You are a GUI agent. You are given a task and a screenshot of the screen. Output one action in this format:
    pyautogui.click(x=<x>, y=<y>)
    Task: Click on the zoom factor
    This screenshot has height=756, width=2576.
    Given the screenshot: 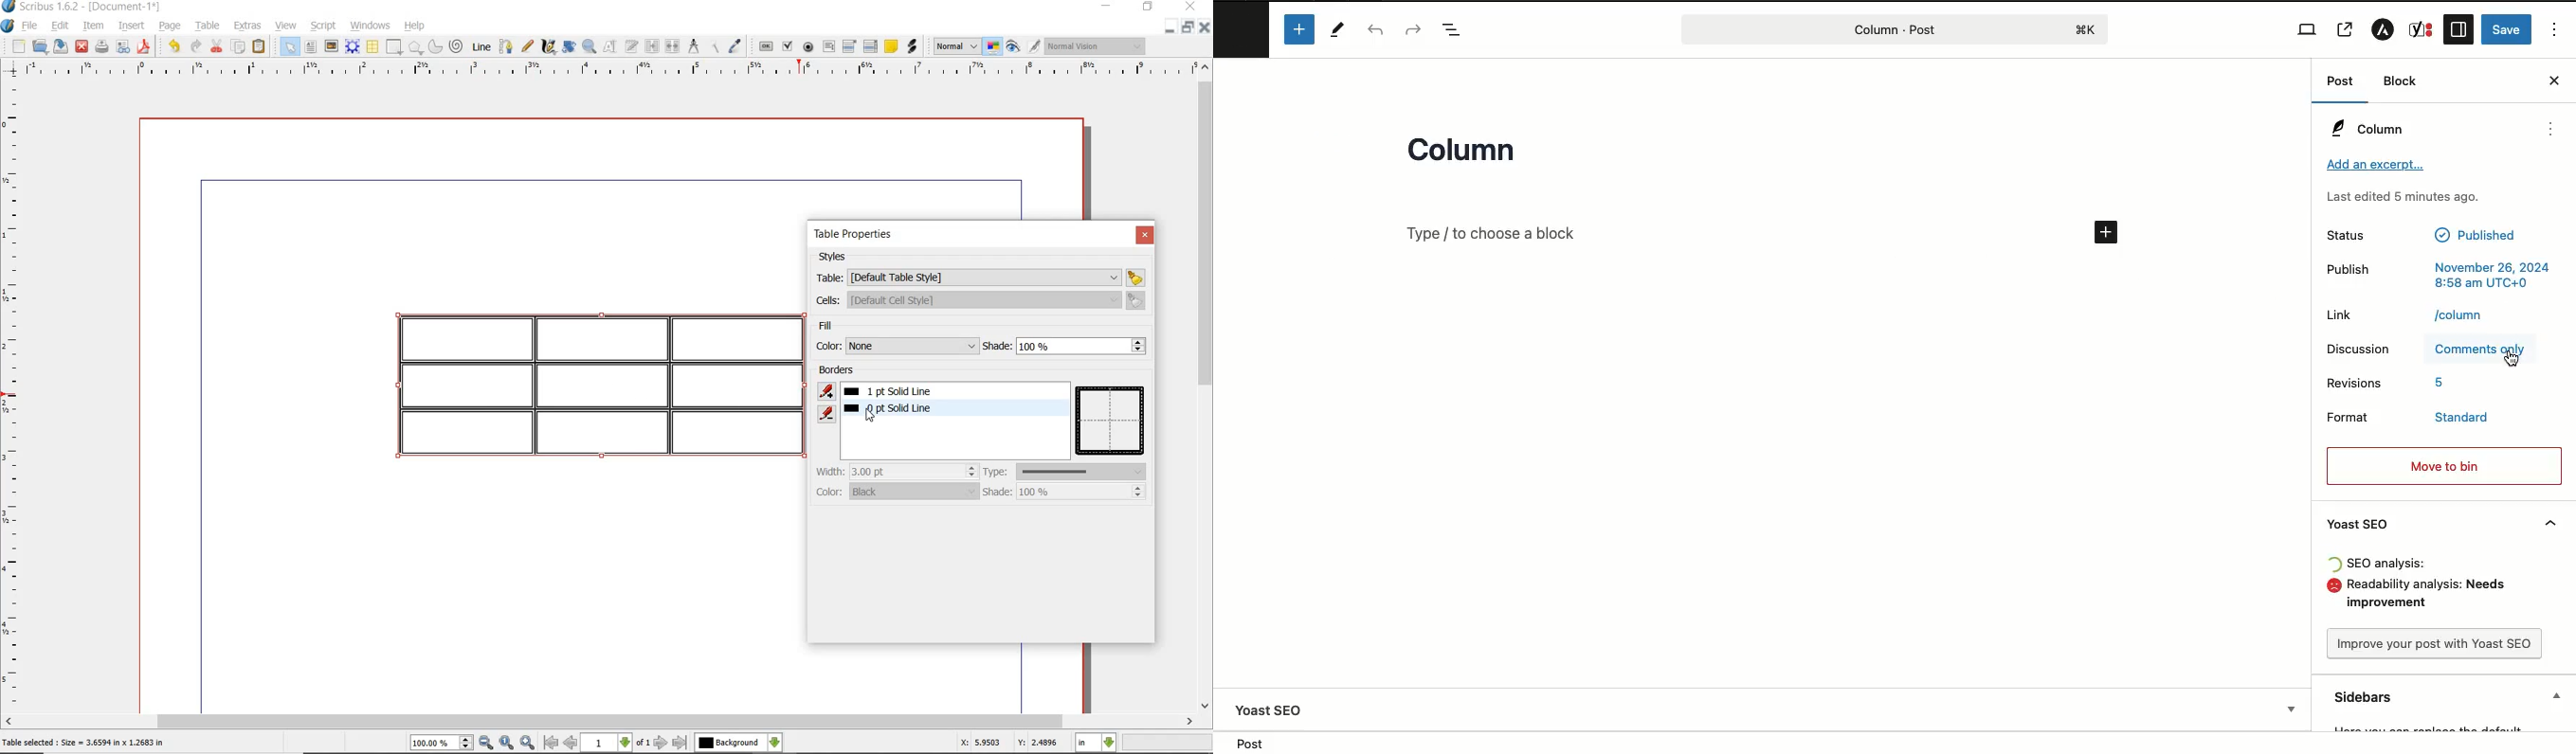 What is the action you would take?
    pyautogui.click(x=1168, y=744)
    